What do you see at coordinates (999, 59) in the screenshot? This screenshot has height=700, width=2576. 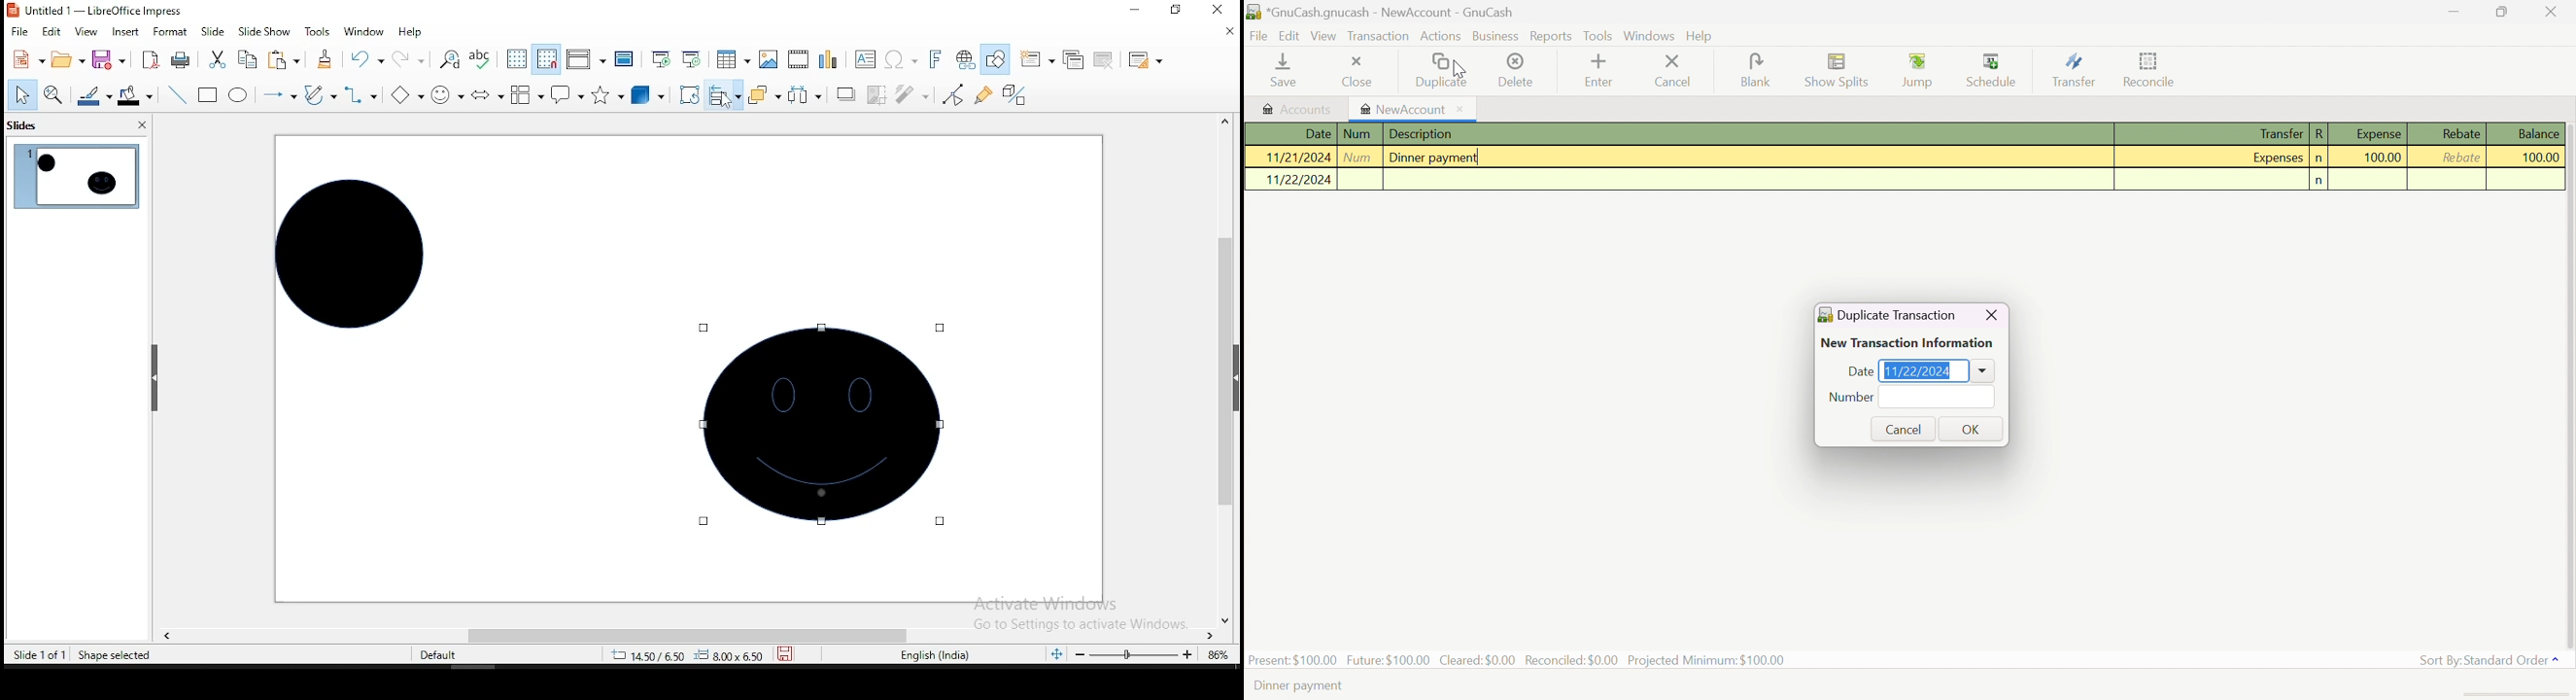 I see `show draw functions` at bounding box center [999, 59].